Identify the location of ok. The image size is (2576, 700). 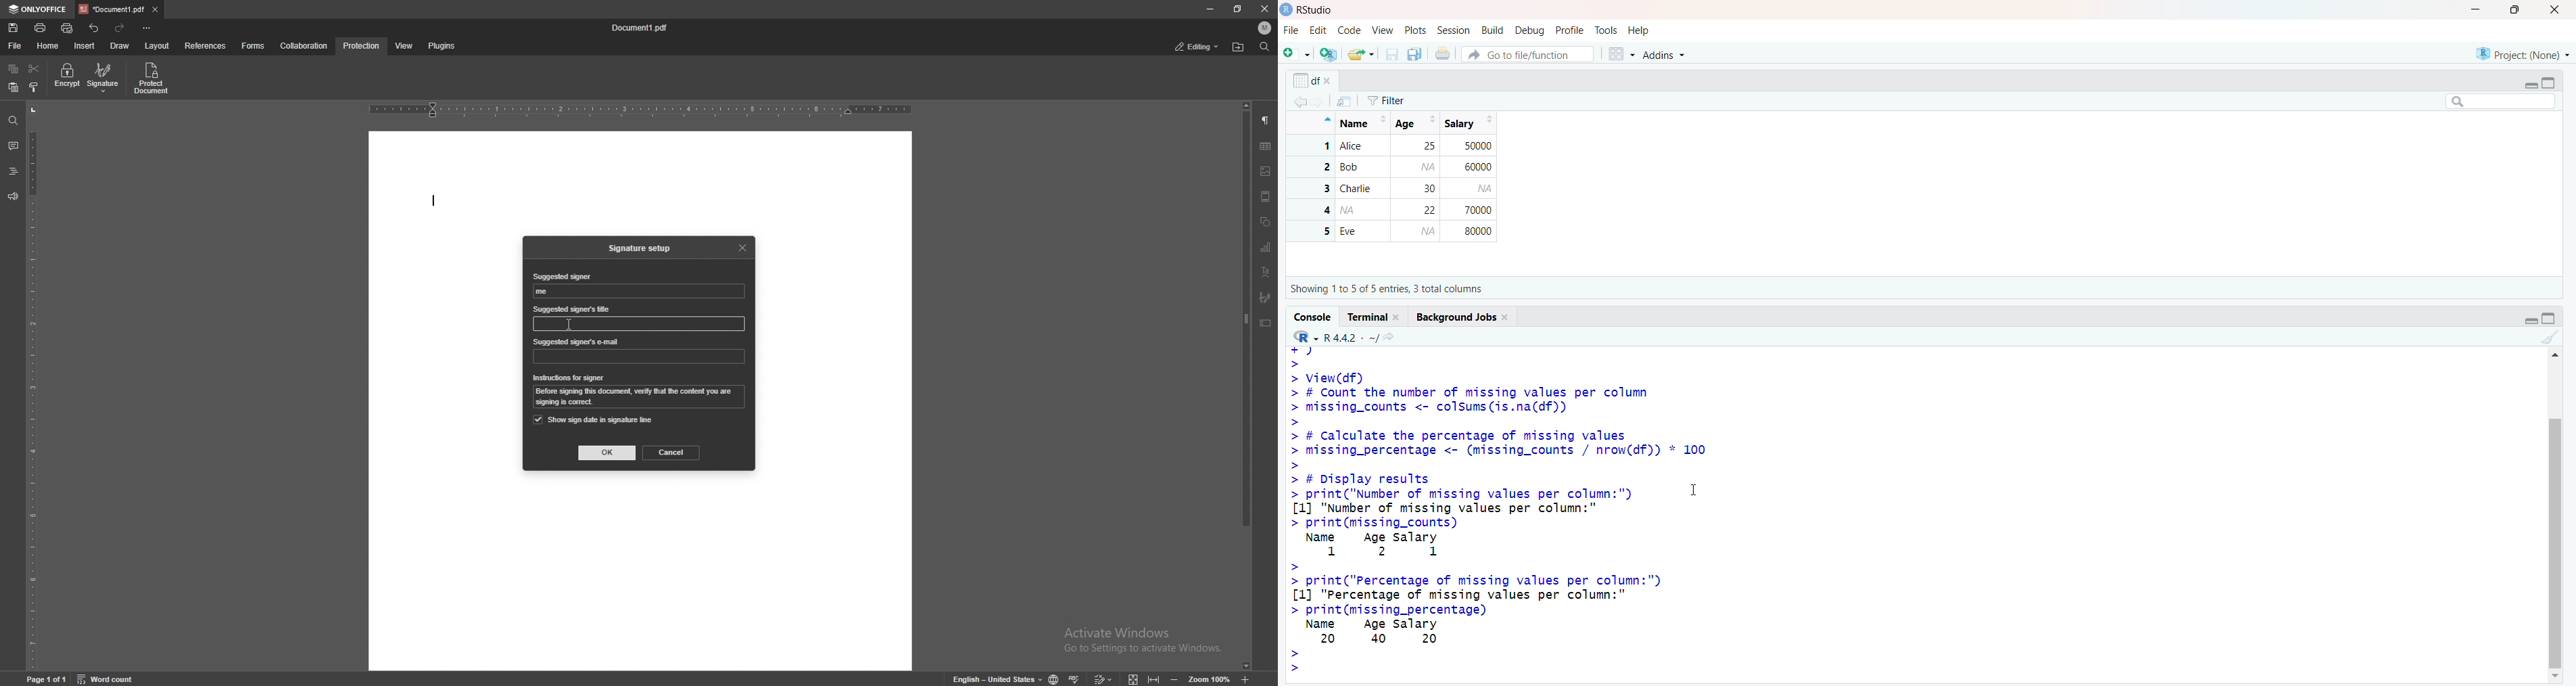
(608, 453).